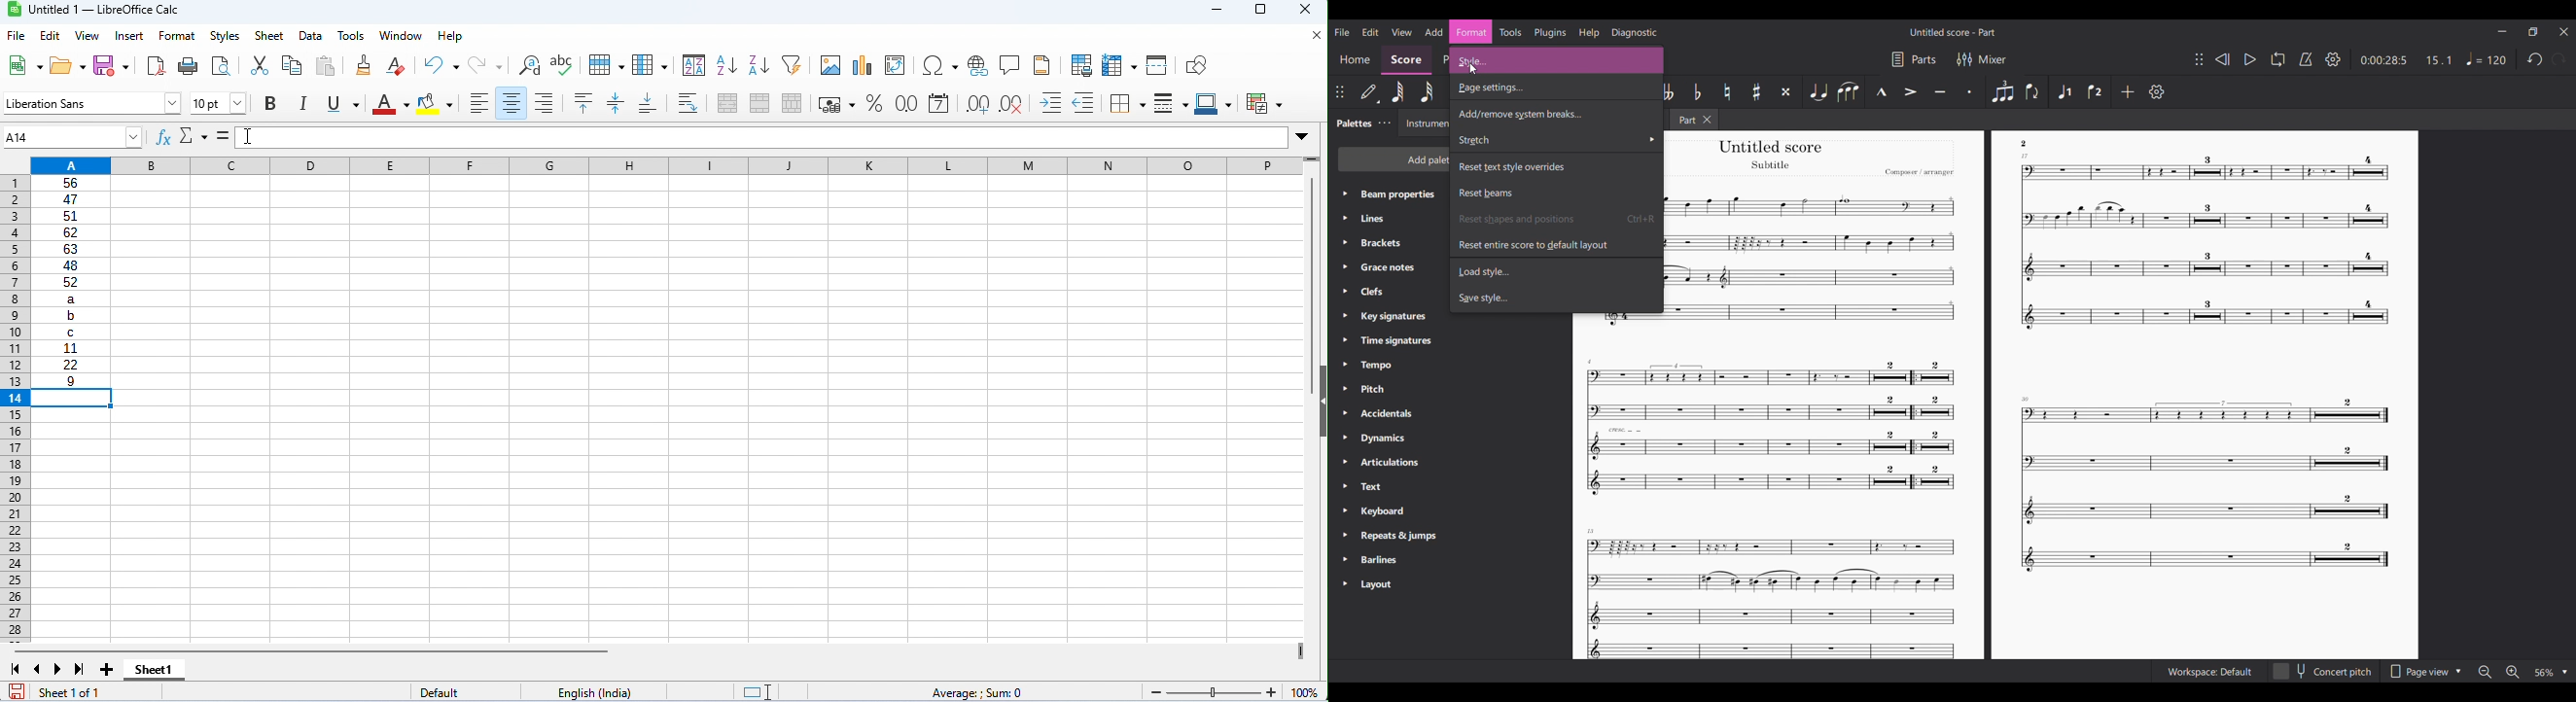 The image size is (2576, 728). I want to click on Part tab, so click(1683, 121).